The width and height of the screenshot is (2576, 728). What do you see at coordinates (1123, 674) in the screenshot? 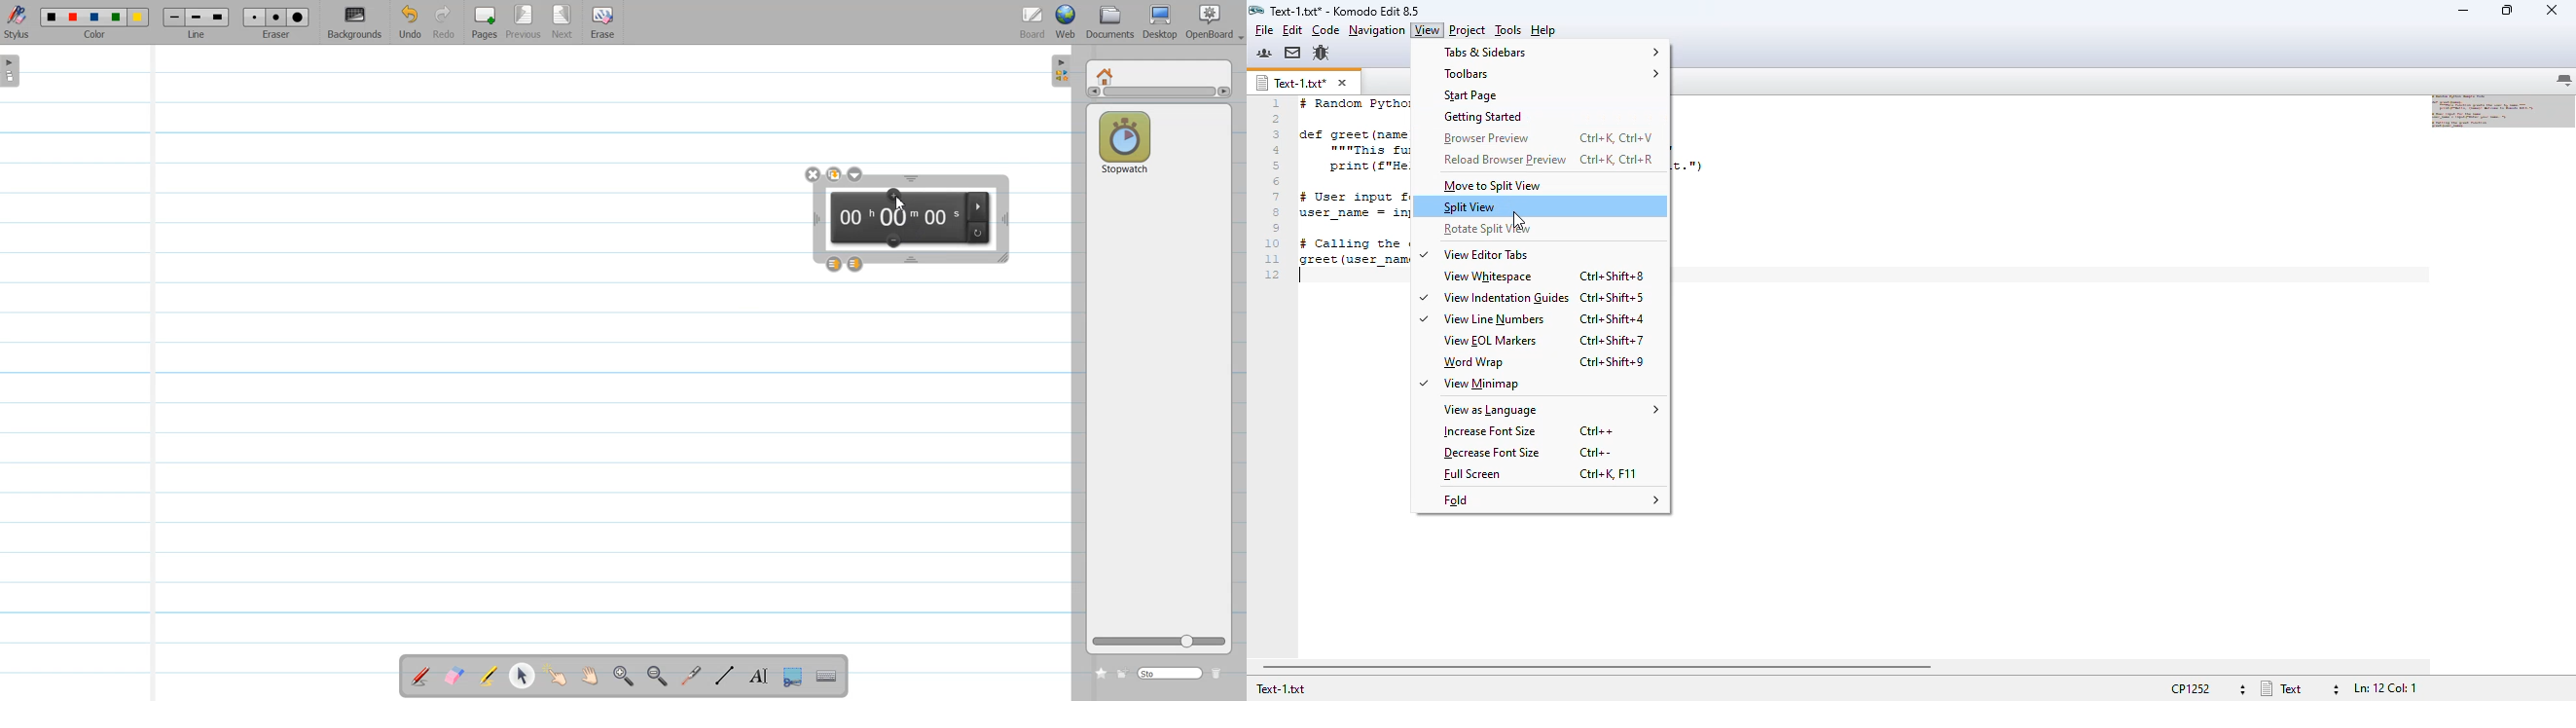
I see `Create new folder` at bounding box center [1123, 674].